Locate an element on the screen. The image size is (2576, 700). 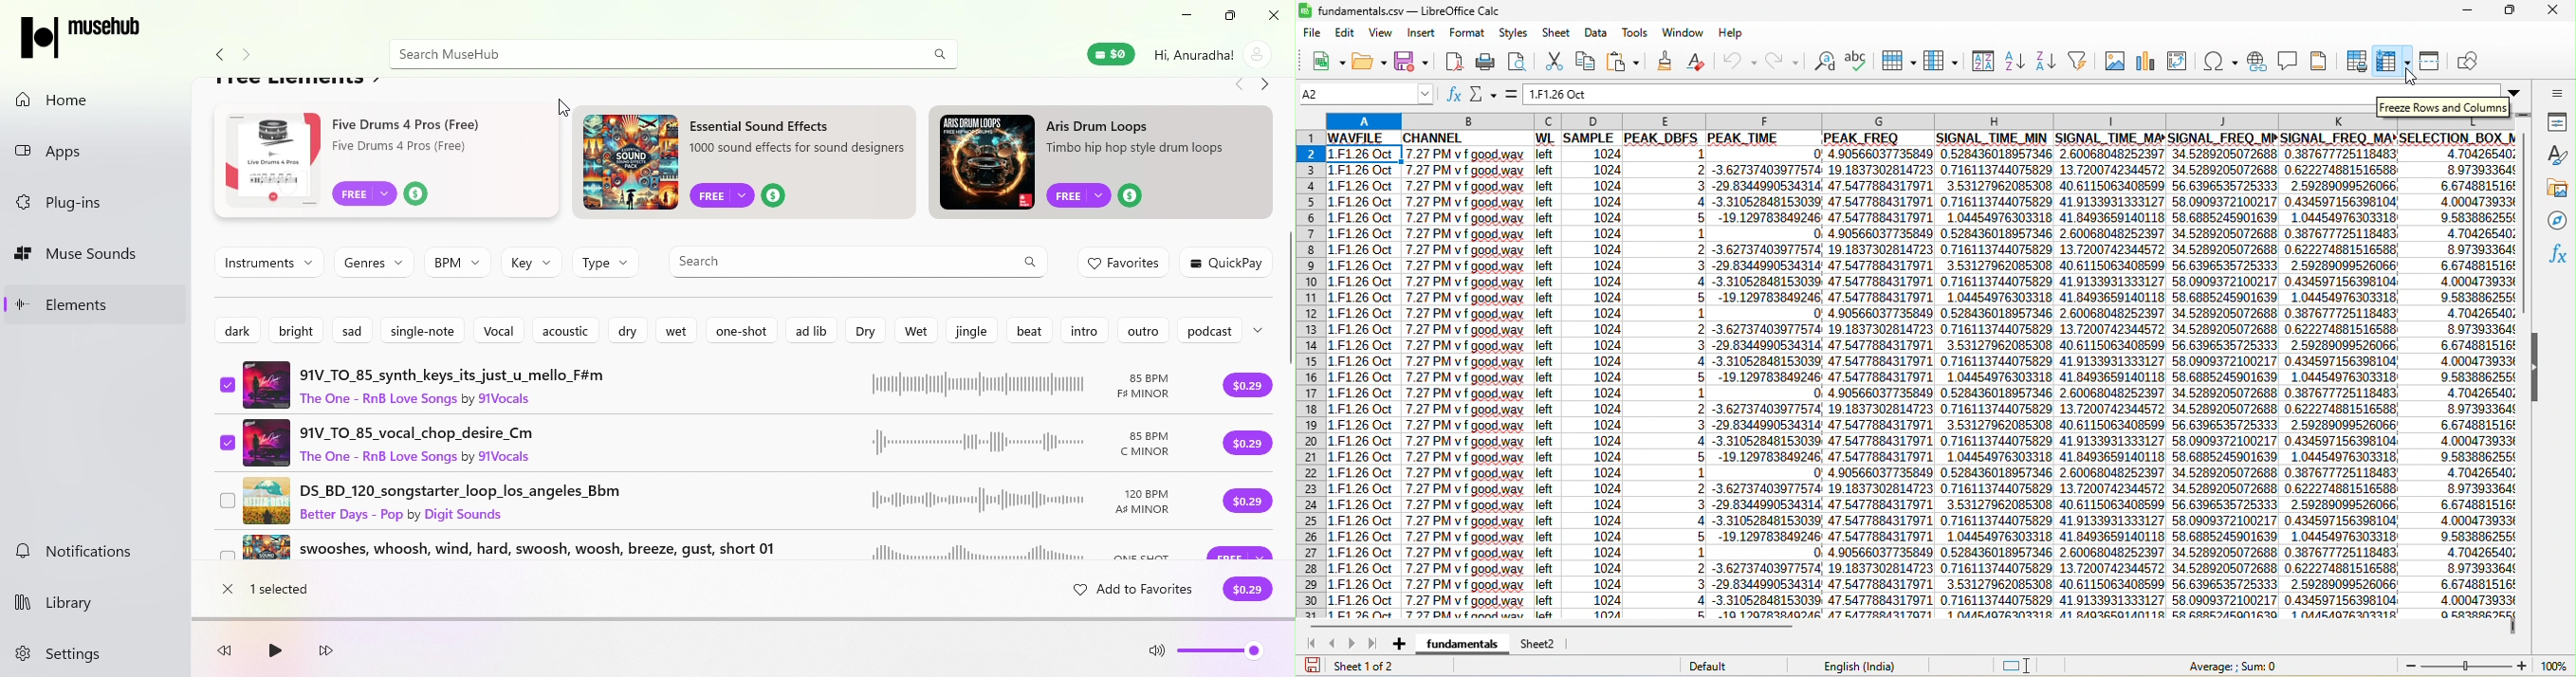
function is located at coordinates (2560, 259).